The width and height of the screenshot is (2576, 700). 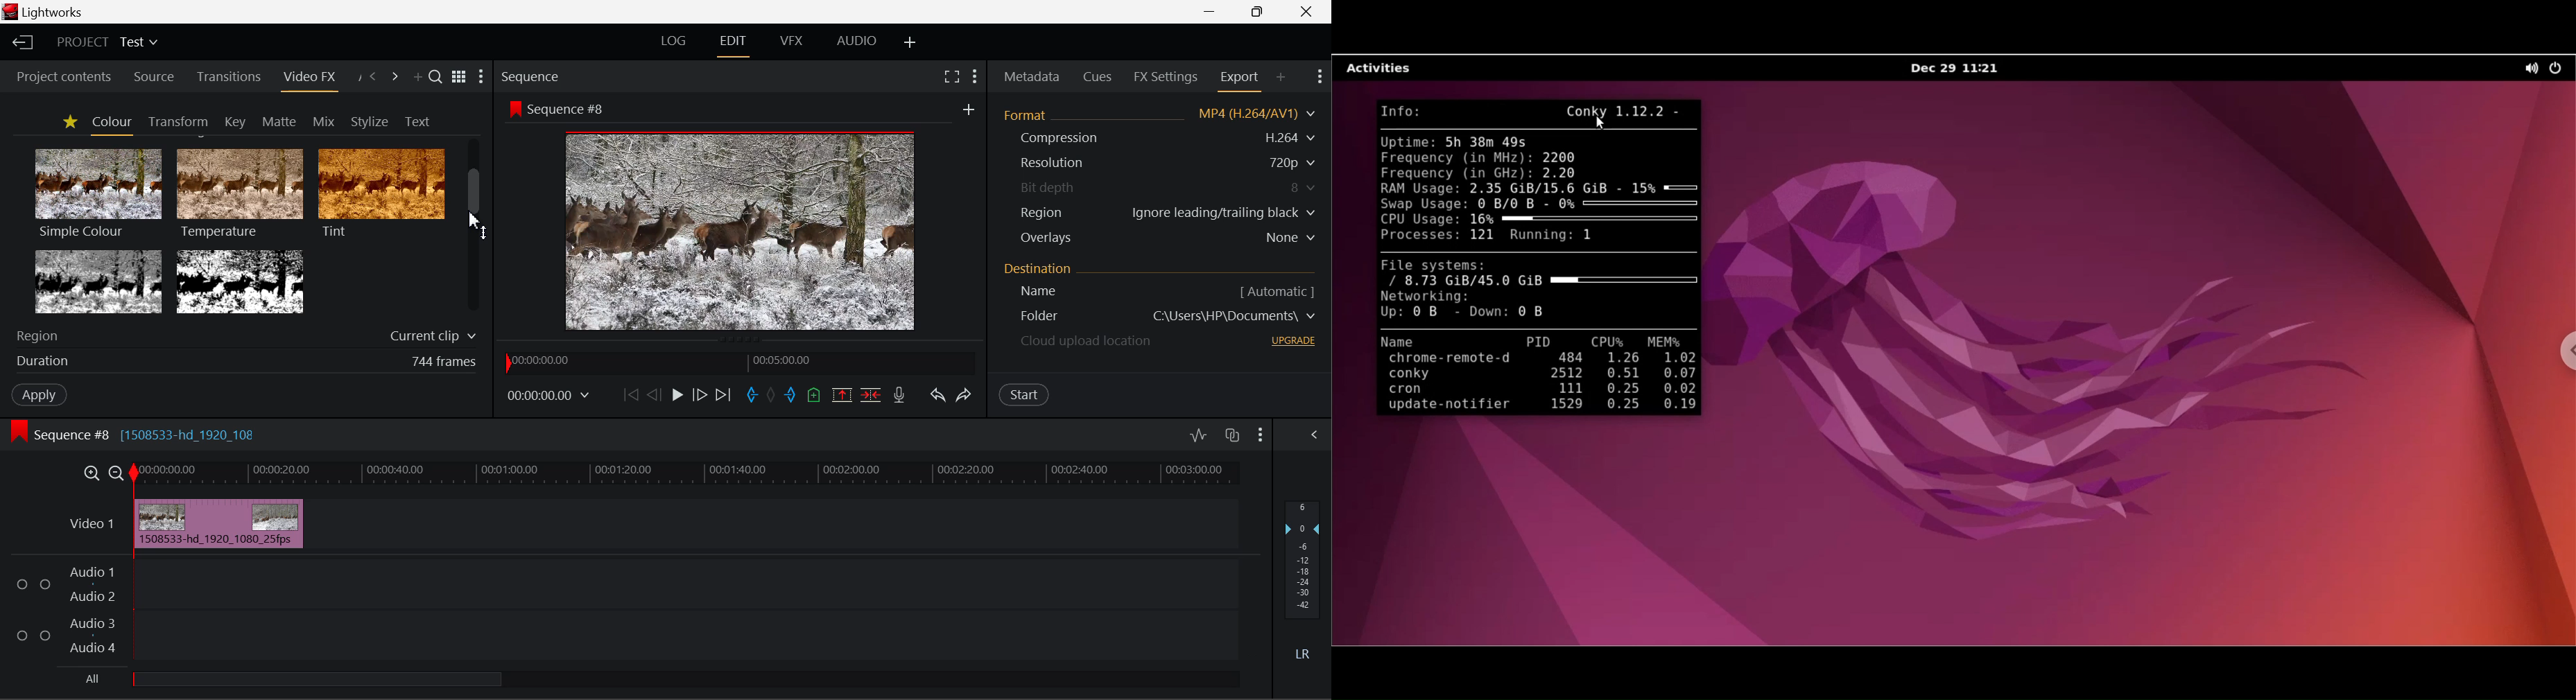 What do you see at coordinates (374, 78) in the screenshot?
I see `Previous Panel` at bounding box center [374, 78].